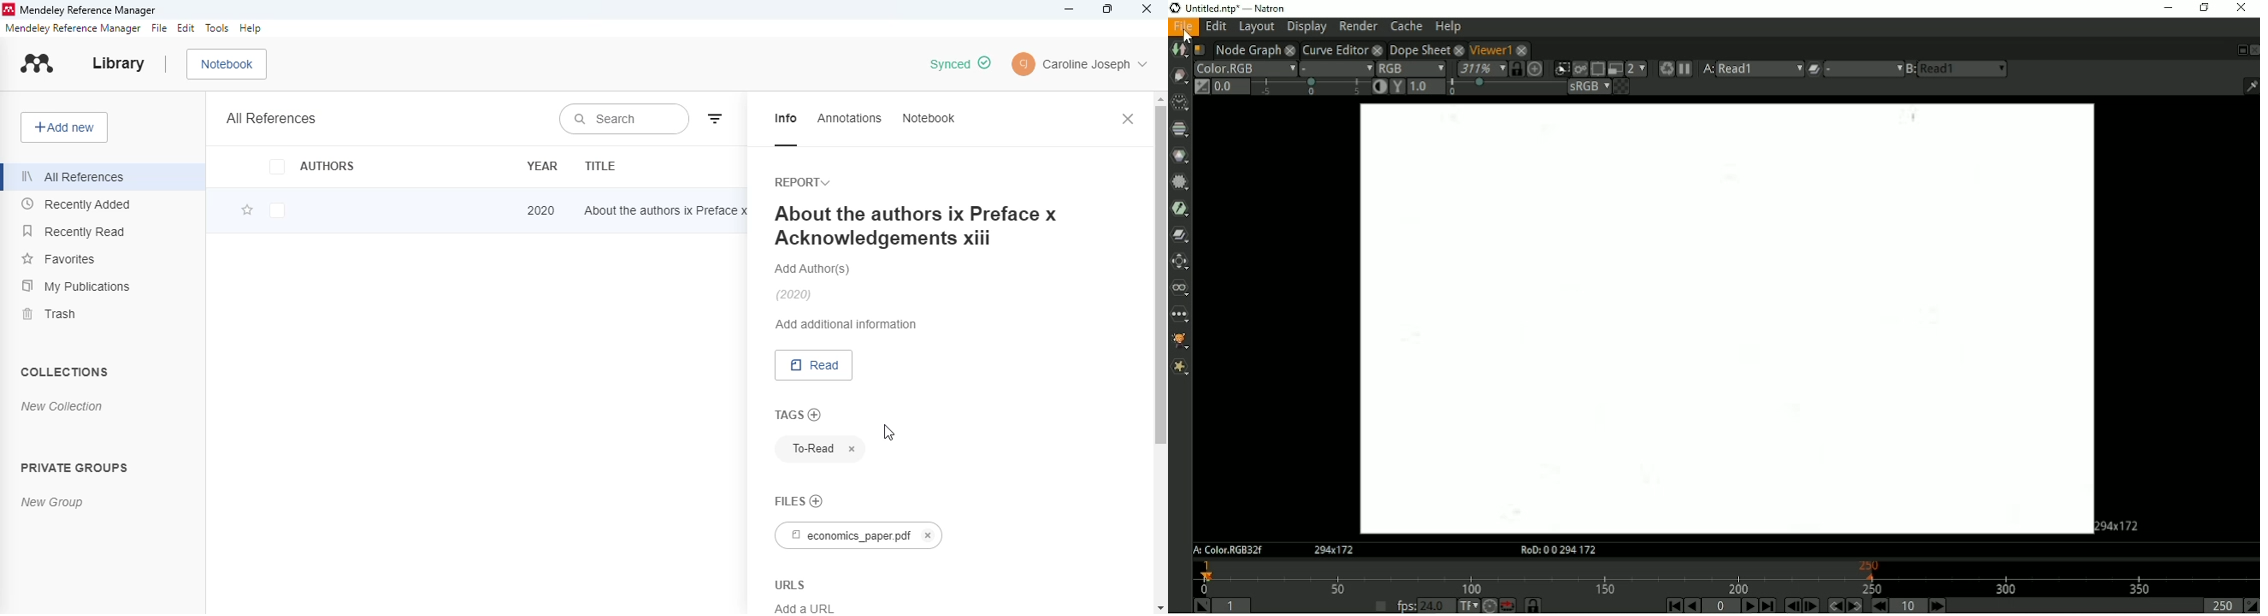 This screenshot has width=2268, height=616. Describe the element at coordinates (599, 166) in the screenshot. I see `title` at that location.